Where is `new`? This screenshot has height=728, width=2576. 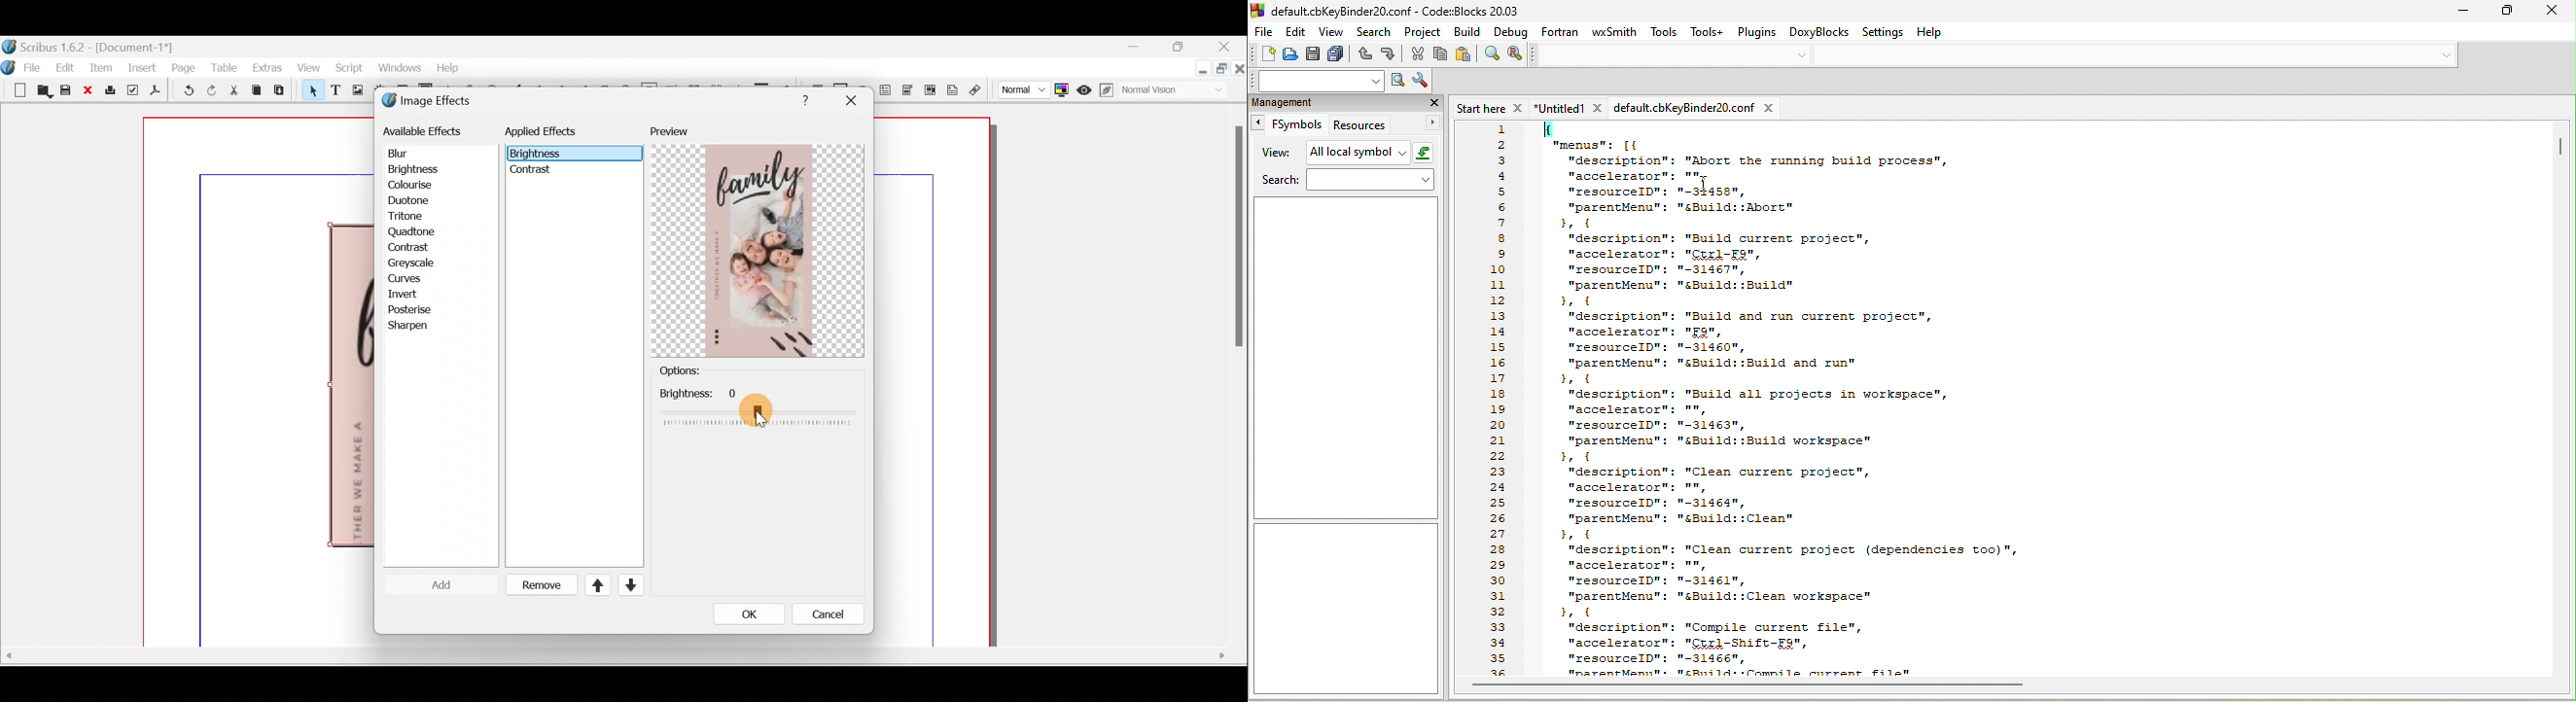 new is located at coordinates (1263, 55).